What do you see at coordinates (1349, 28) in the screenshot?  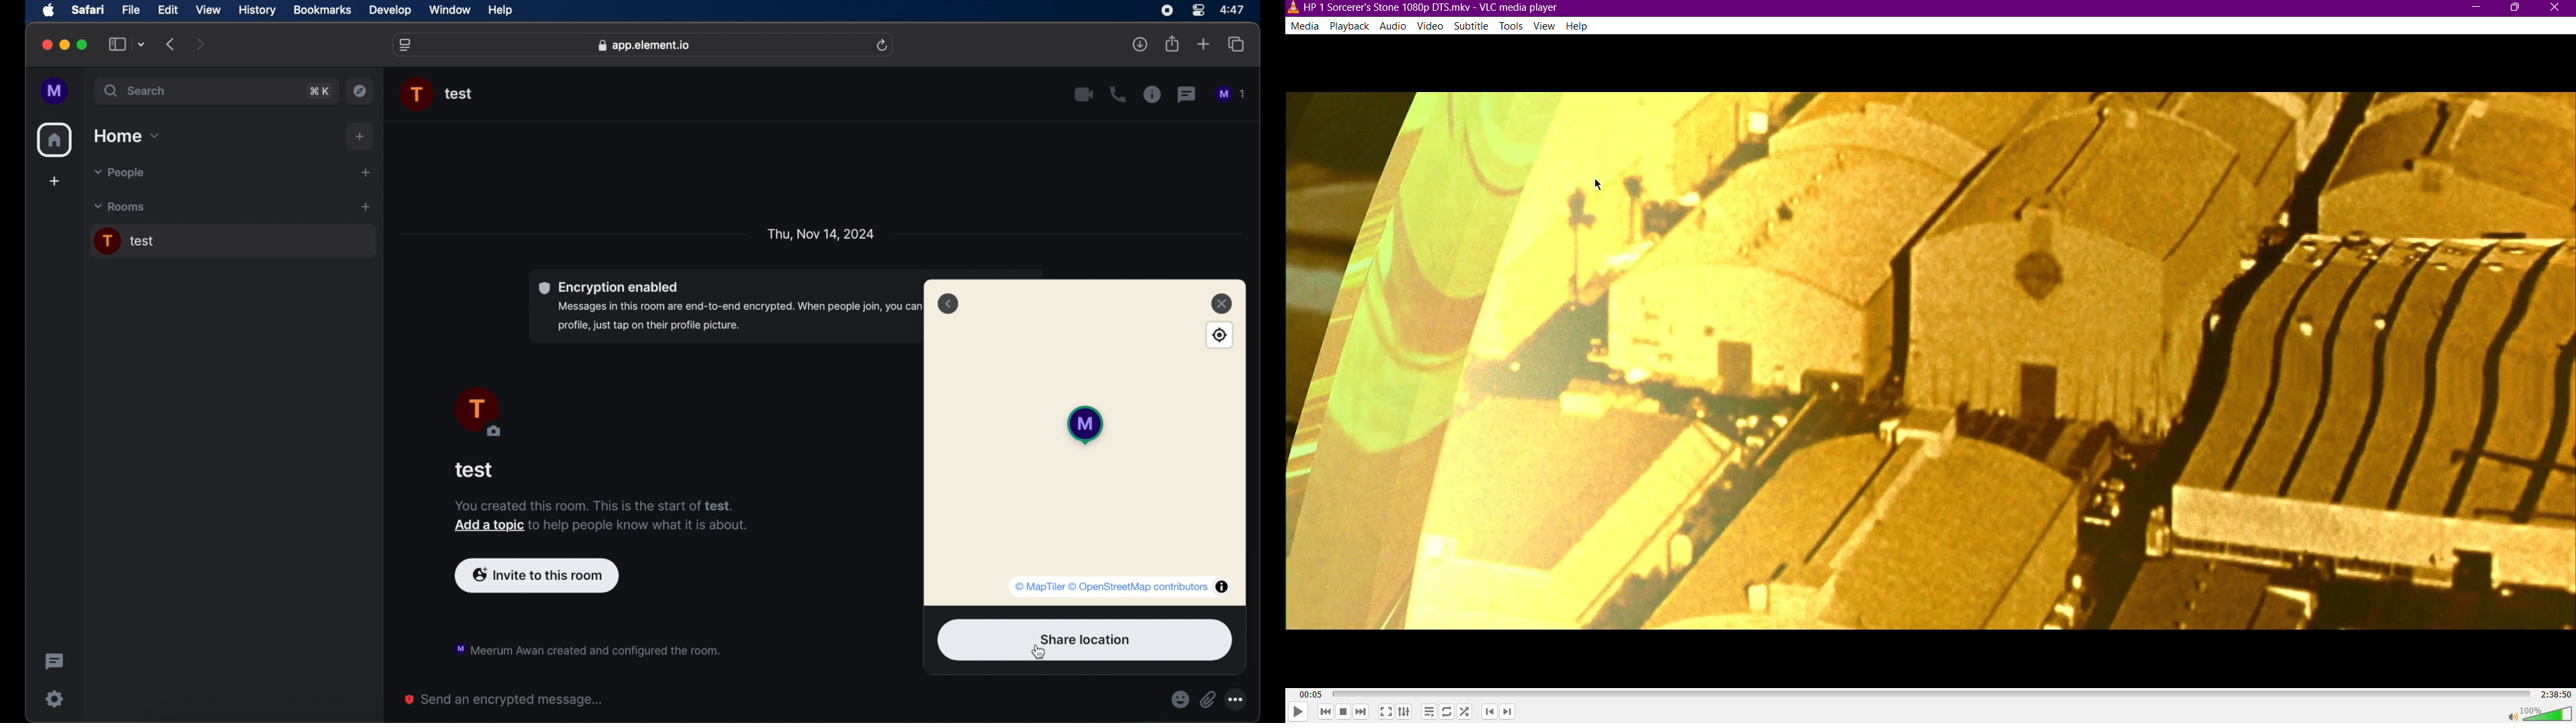 I see `Playback` at bounding box center [1349, 28].